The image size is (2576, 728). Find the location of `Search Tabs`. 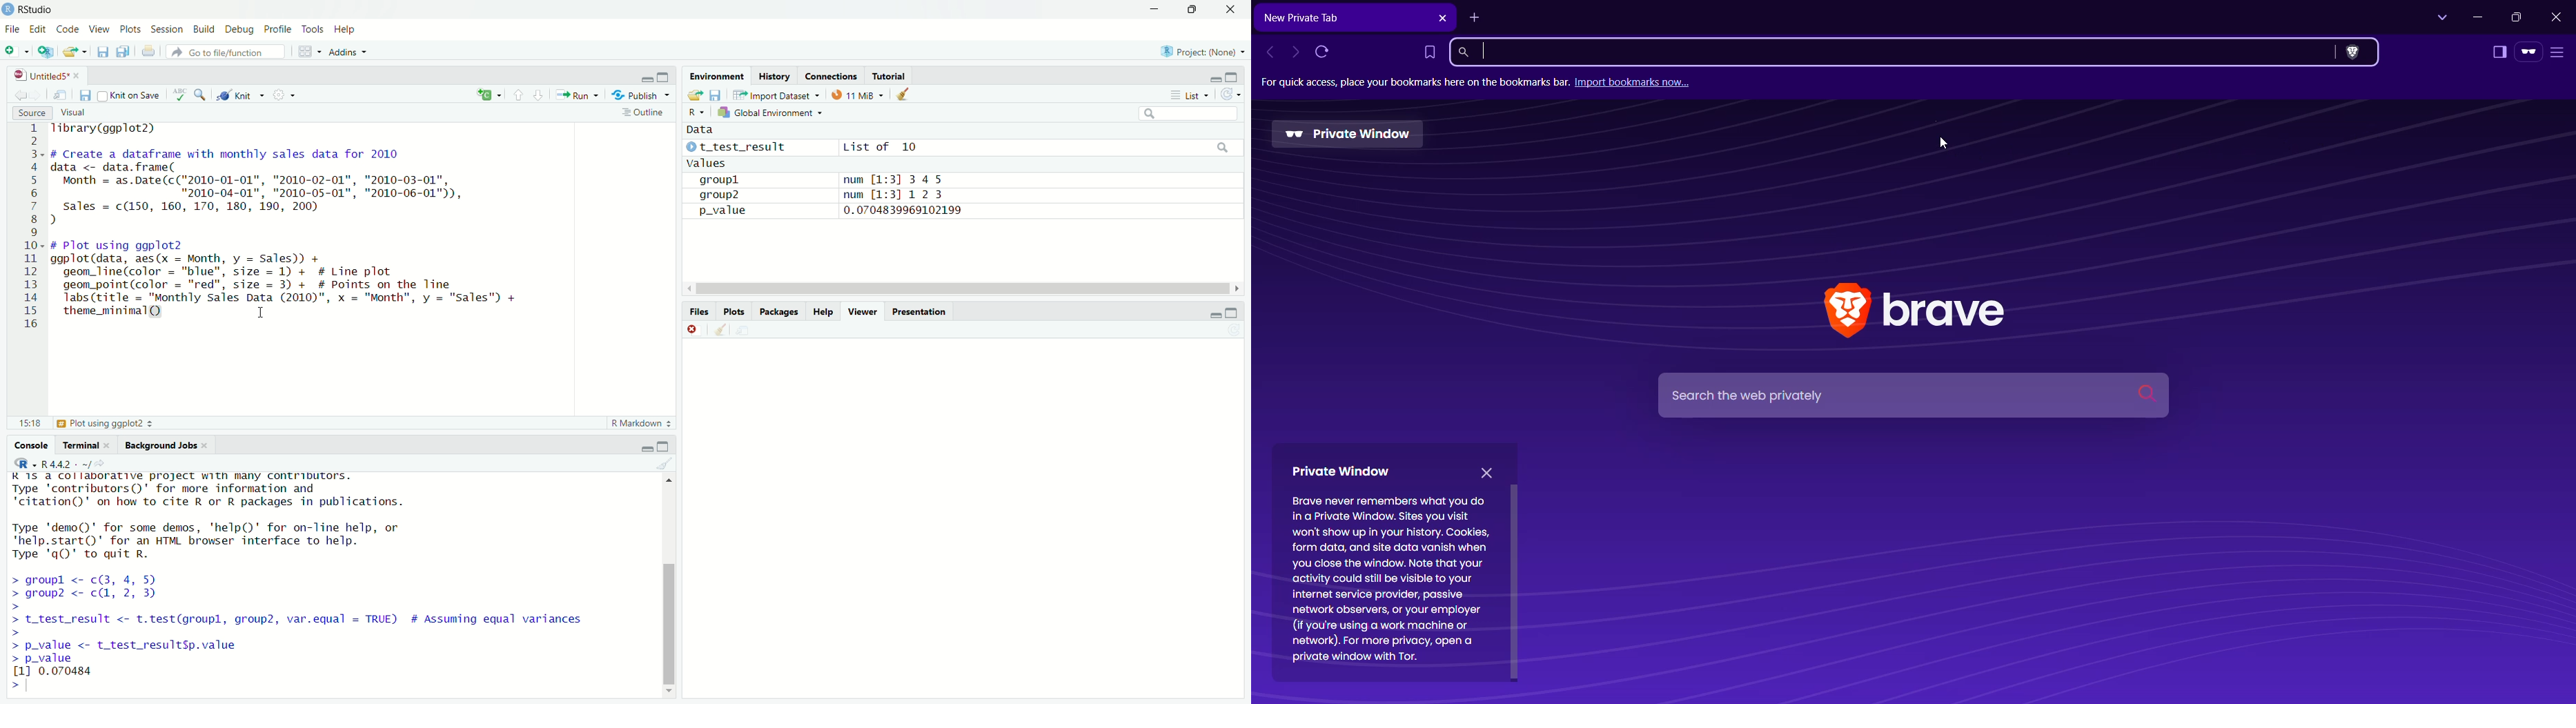

Search Tabs is located at coordinates (2441, 15).